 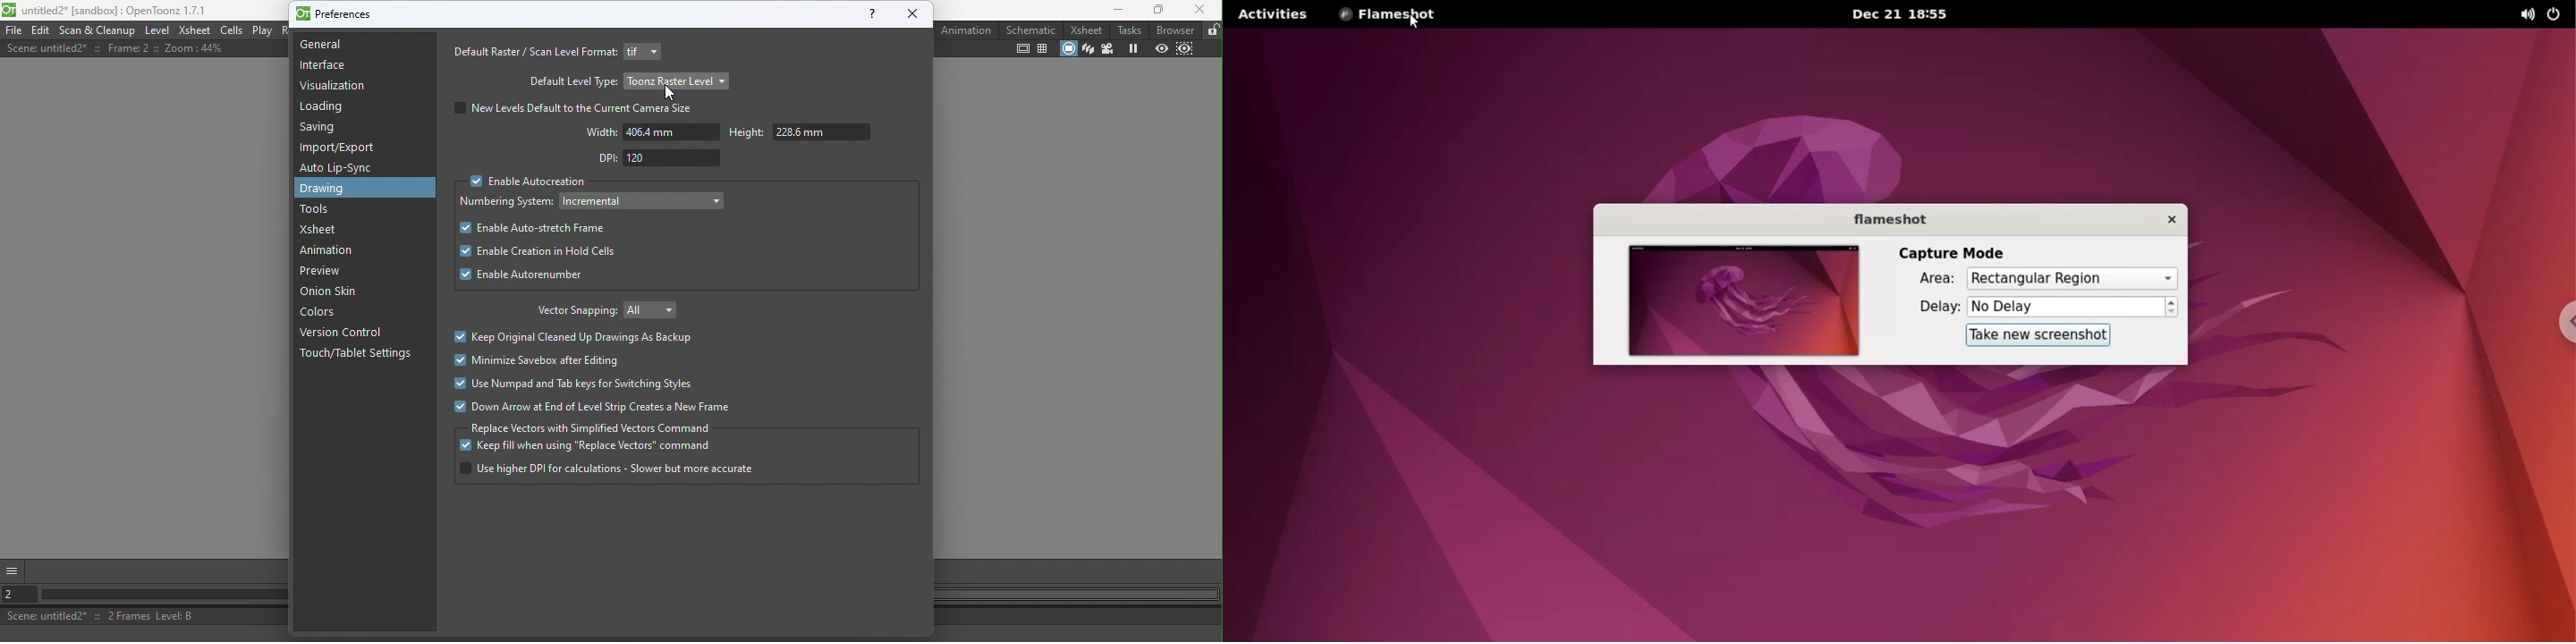 I want to click on chrome options, so click(x=2560, y=326).